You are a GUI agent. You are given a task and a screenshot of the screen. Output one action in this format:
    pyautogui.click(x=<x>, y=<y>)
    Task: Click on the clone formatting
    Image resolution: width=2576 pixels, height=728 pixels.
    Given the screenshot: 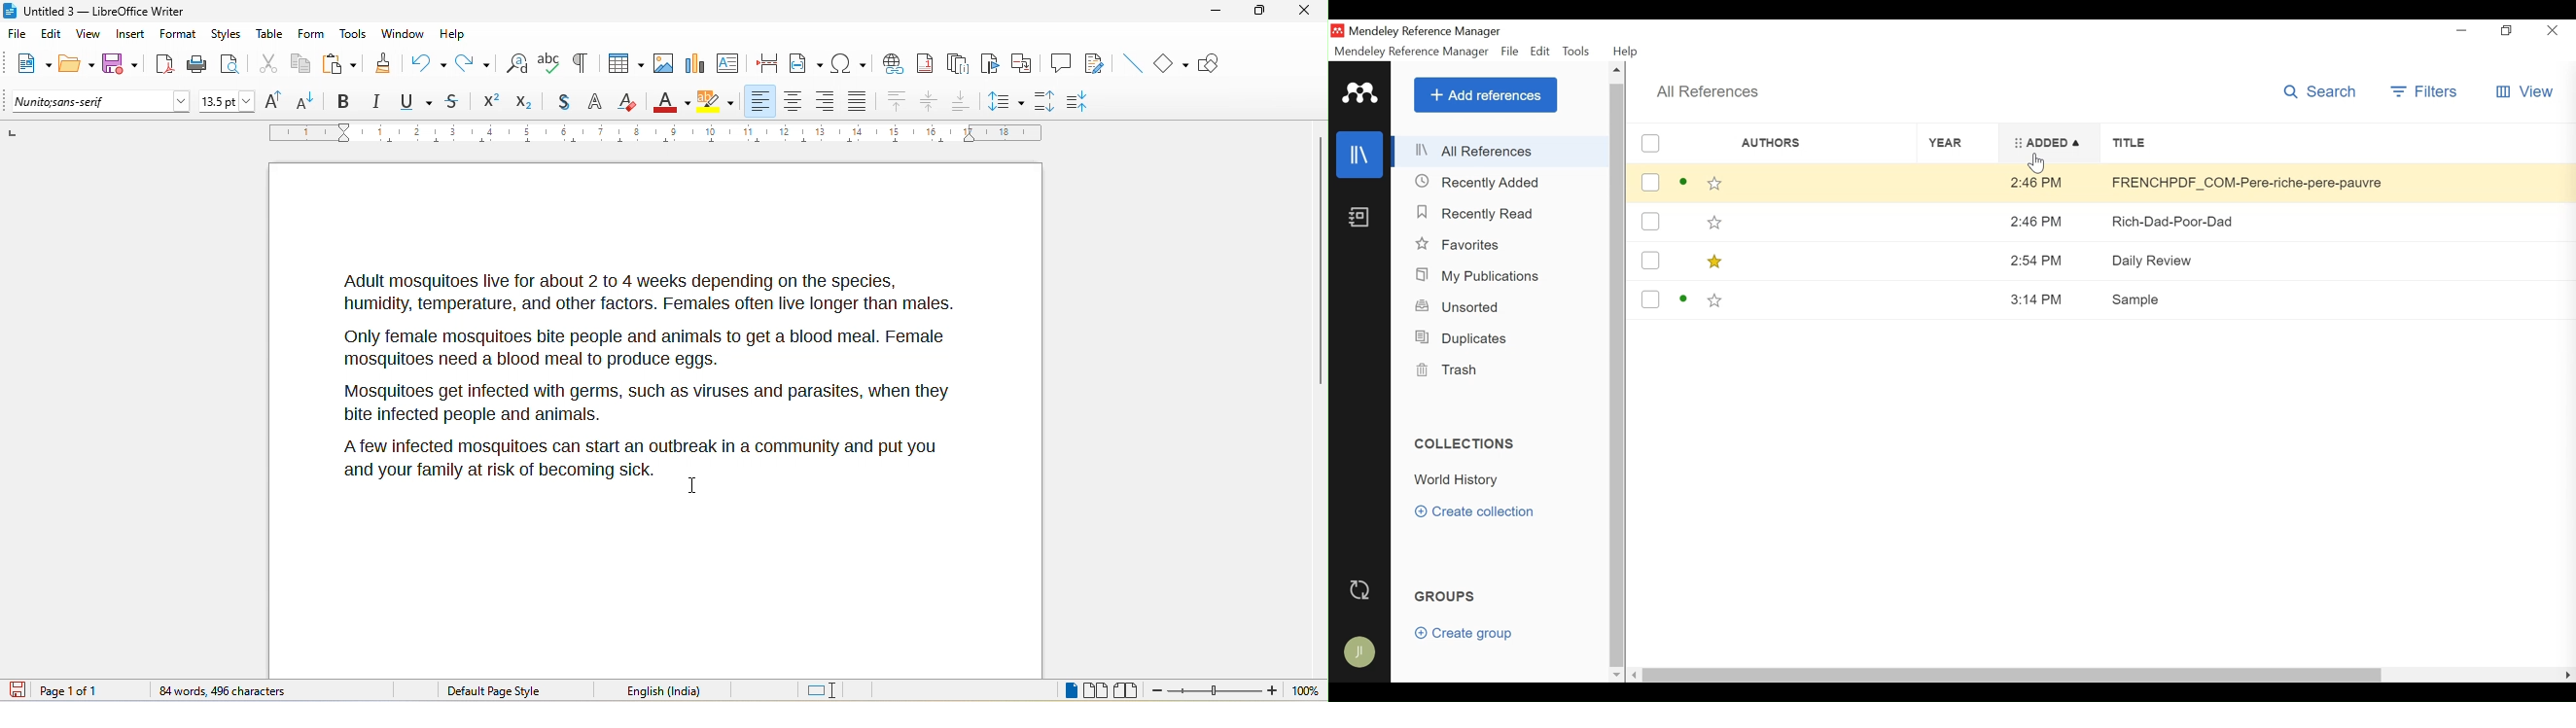 What is the action you would take?
    pyautogui.click(x=382, y=62)
    